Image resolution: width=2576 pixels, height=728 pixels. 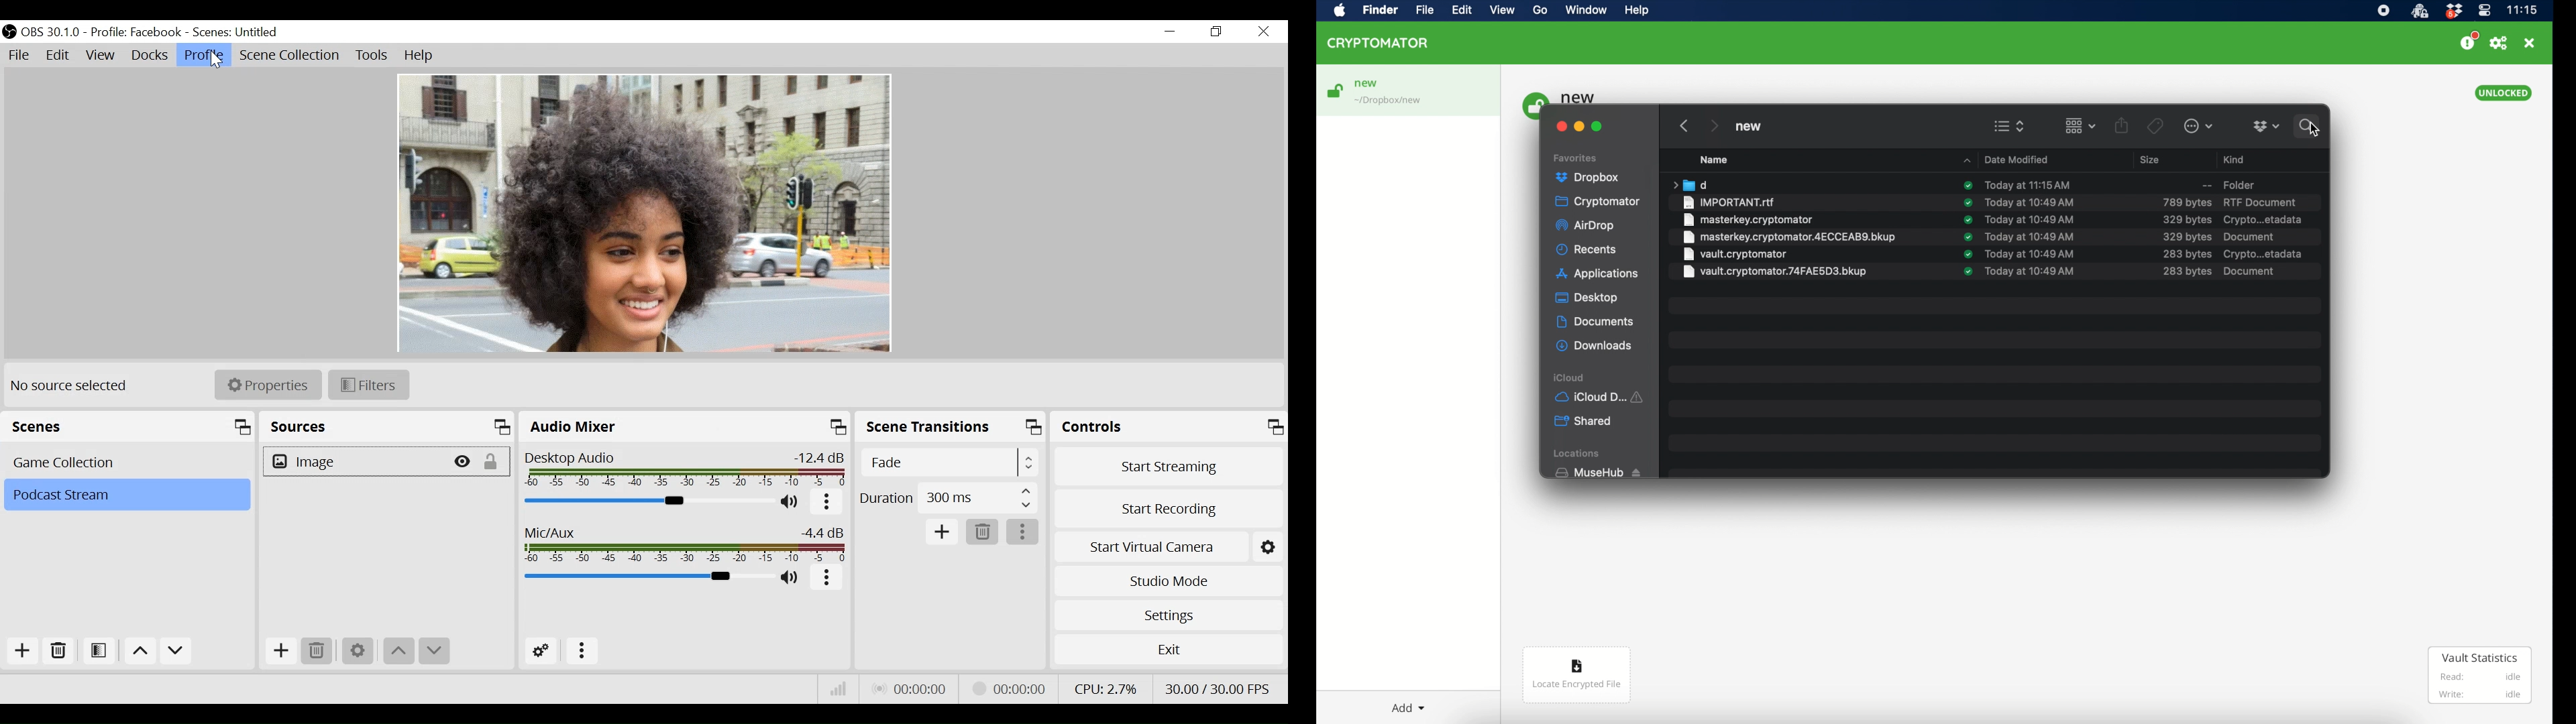 What do you see at coordinates (2263, 219) in the screenshot?
I see `crypto` at bounding box center [2263, 219].